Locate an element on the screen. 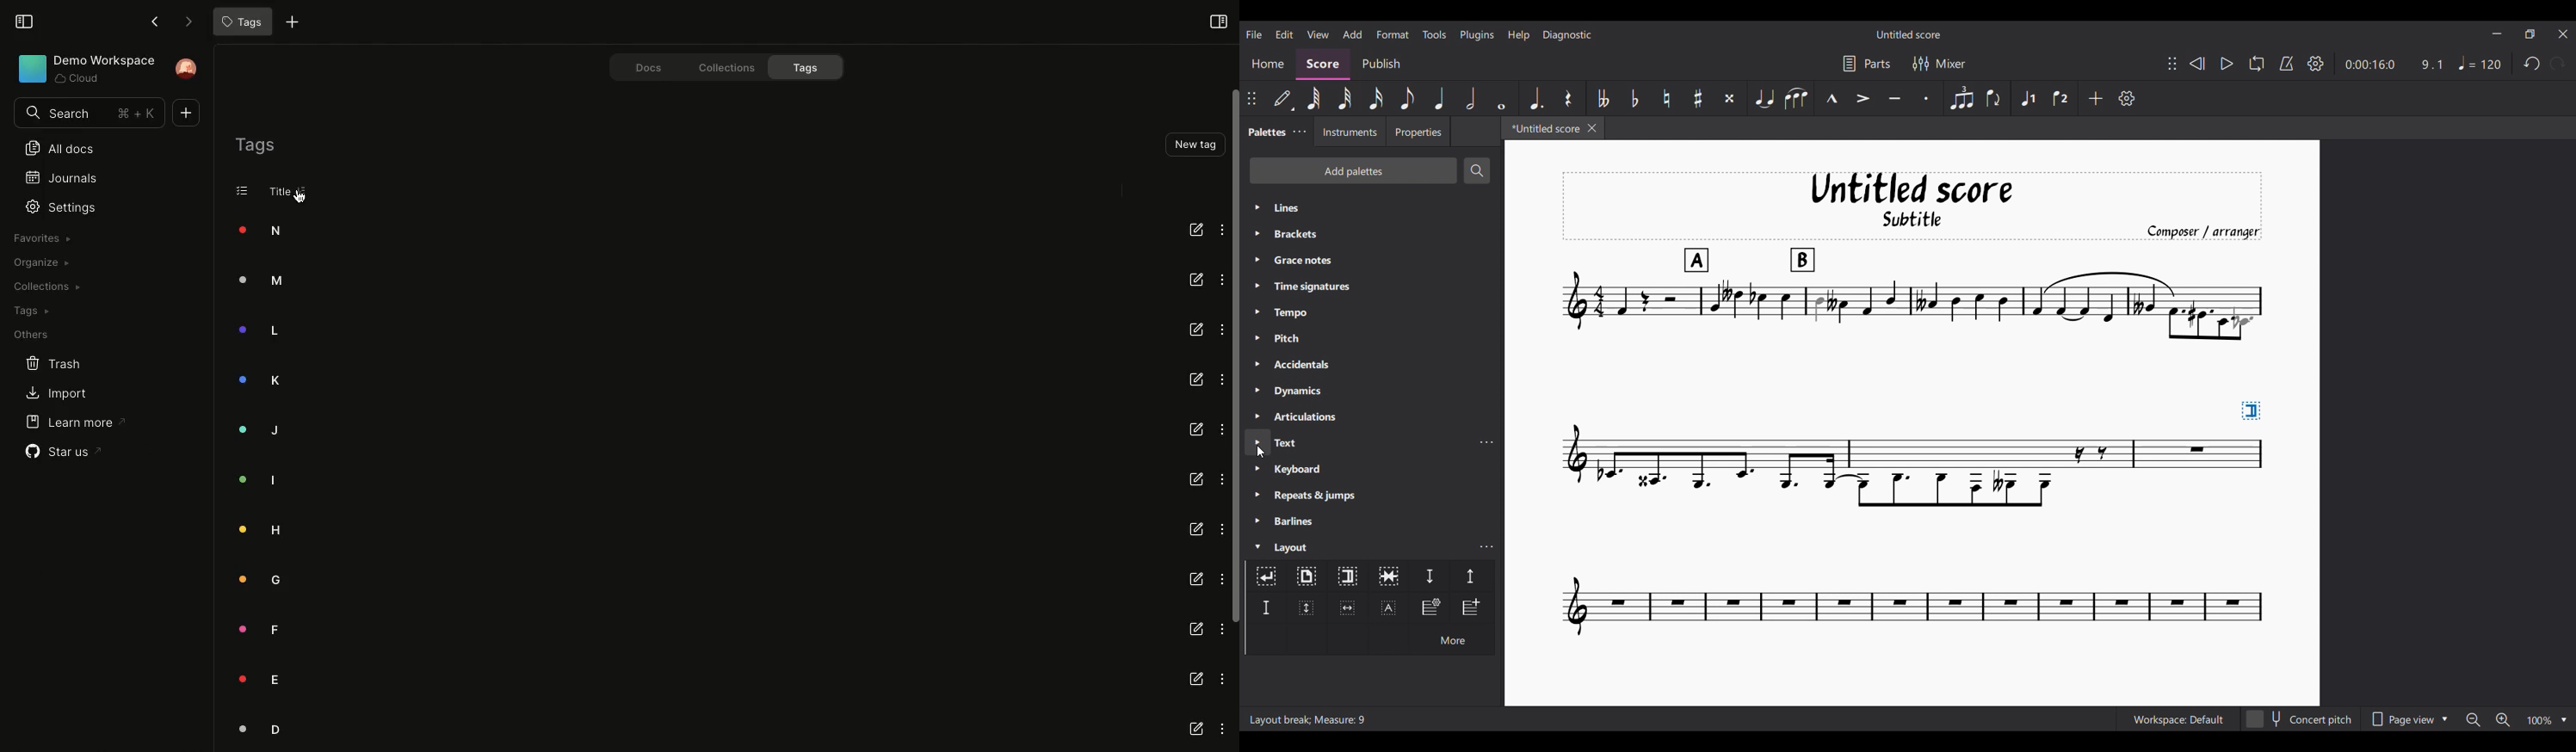 The height and width of the screenshot is (756, 2576). Publish section is located at coordinates (1381, 64).